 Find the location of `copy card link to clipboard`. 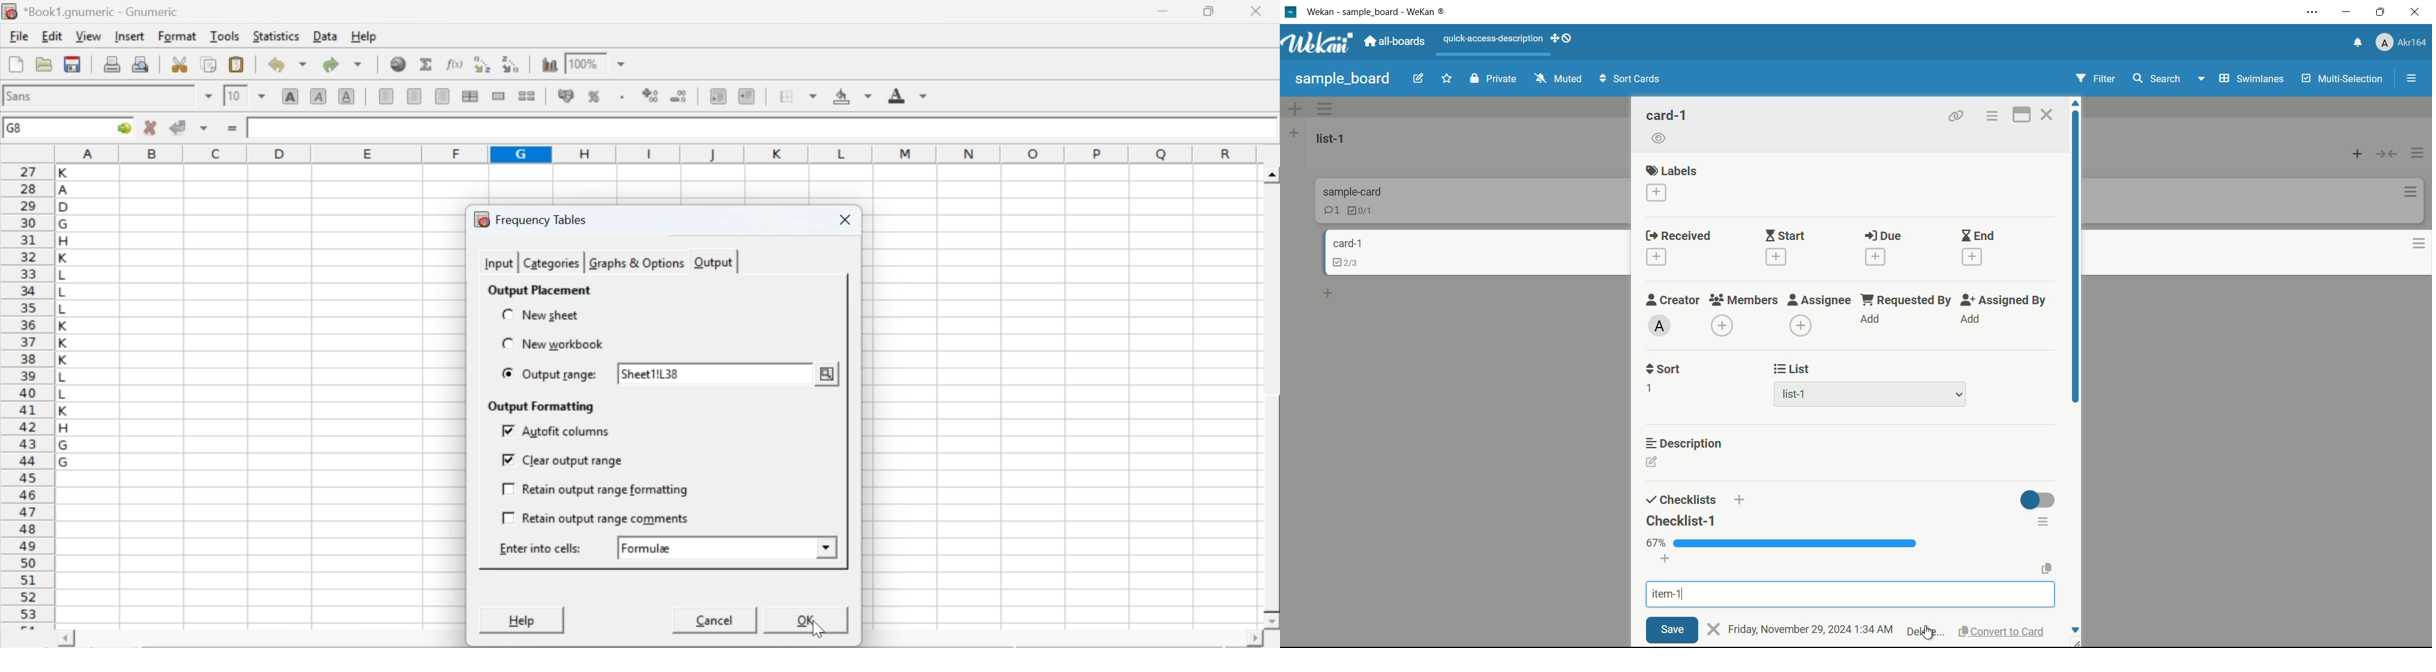

copy card link to clipboard is located at coordinates (1957, 116).